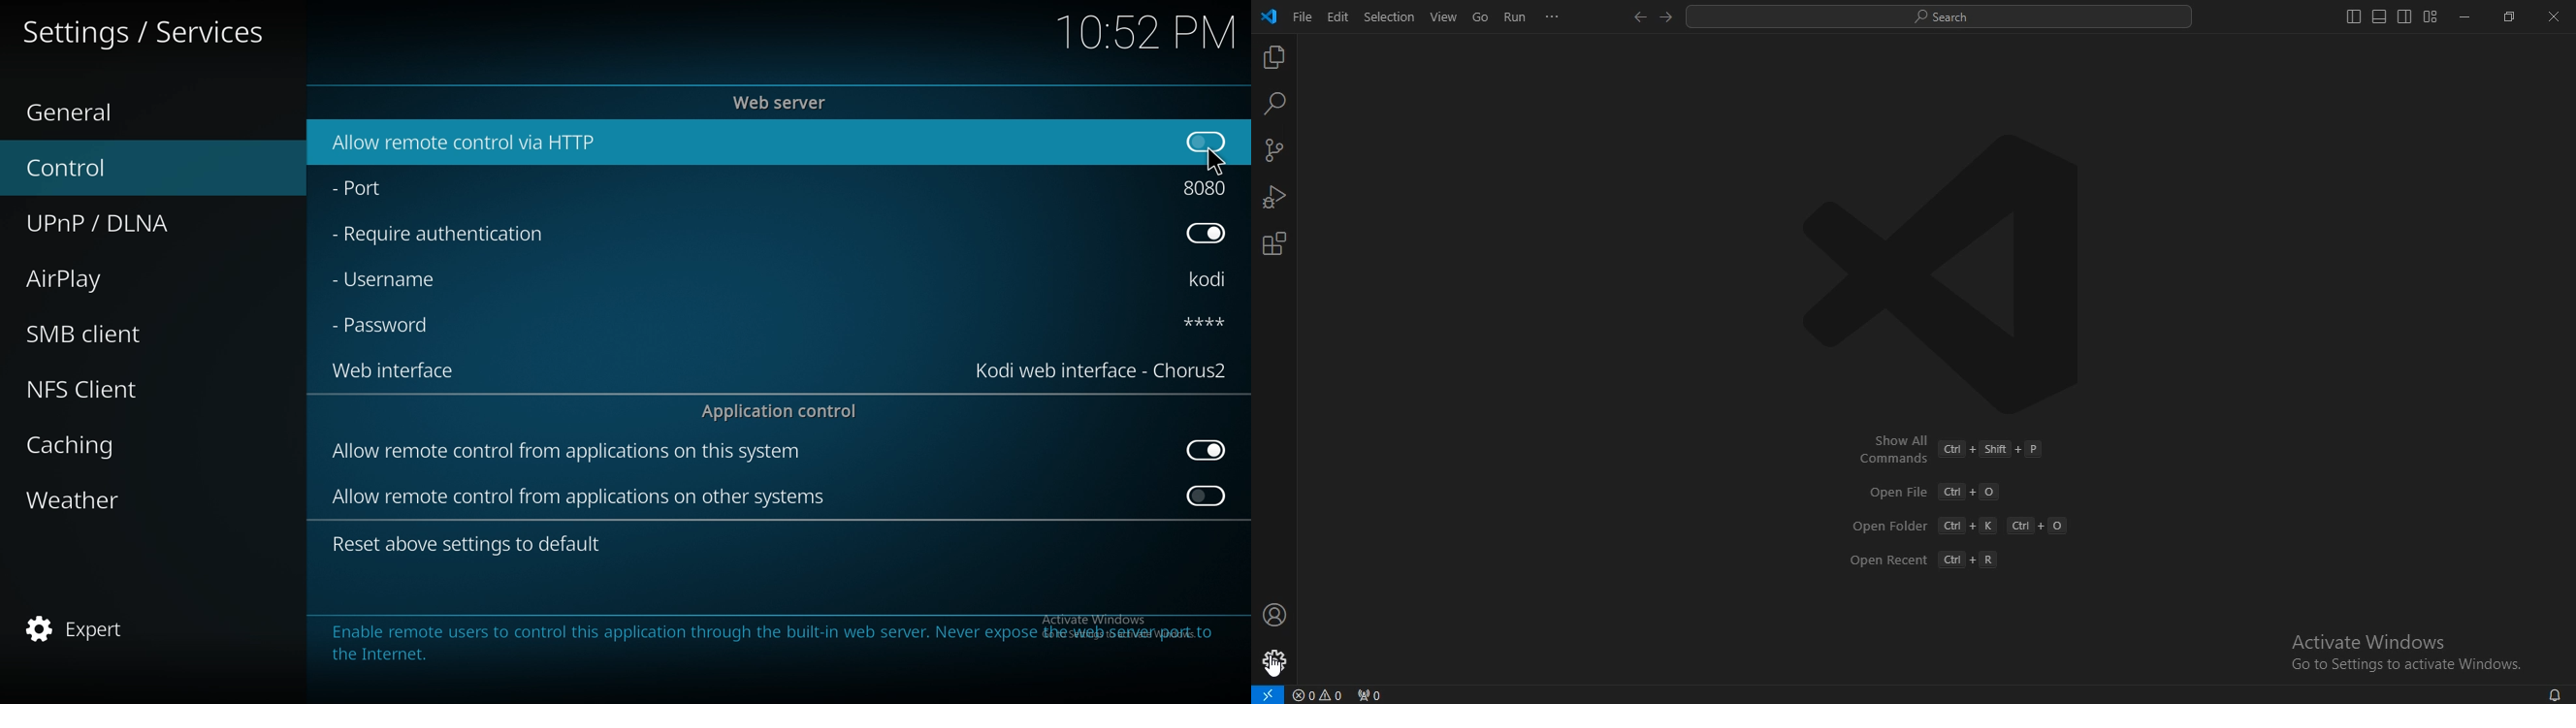  What do you see at coordinates (1205, 142) in the screenshot?
I see `toggle` at bounding box center [1205, 142].